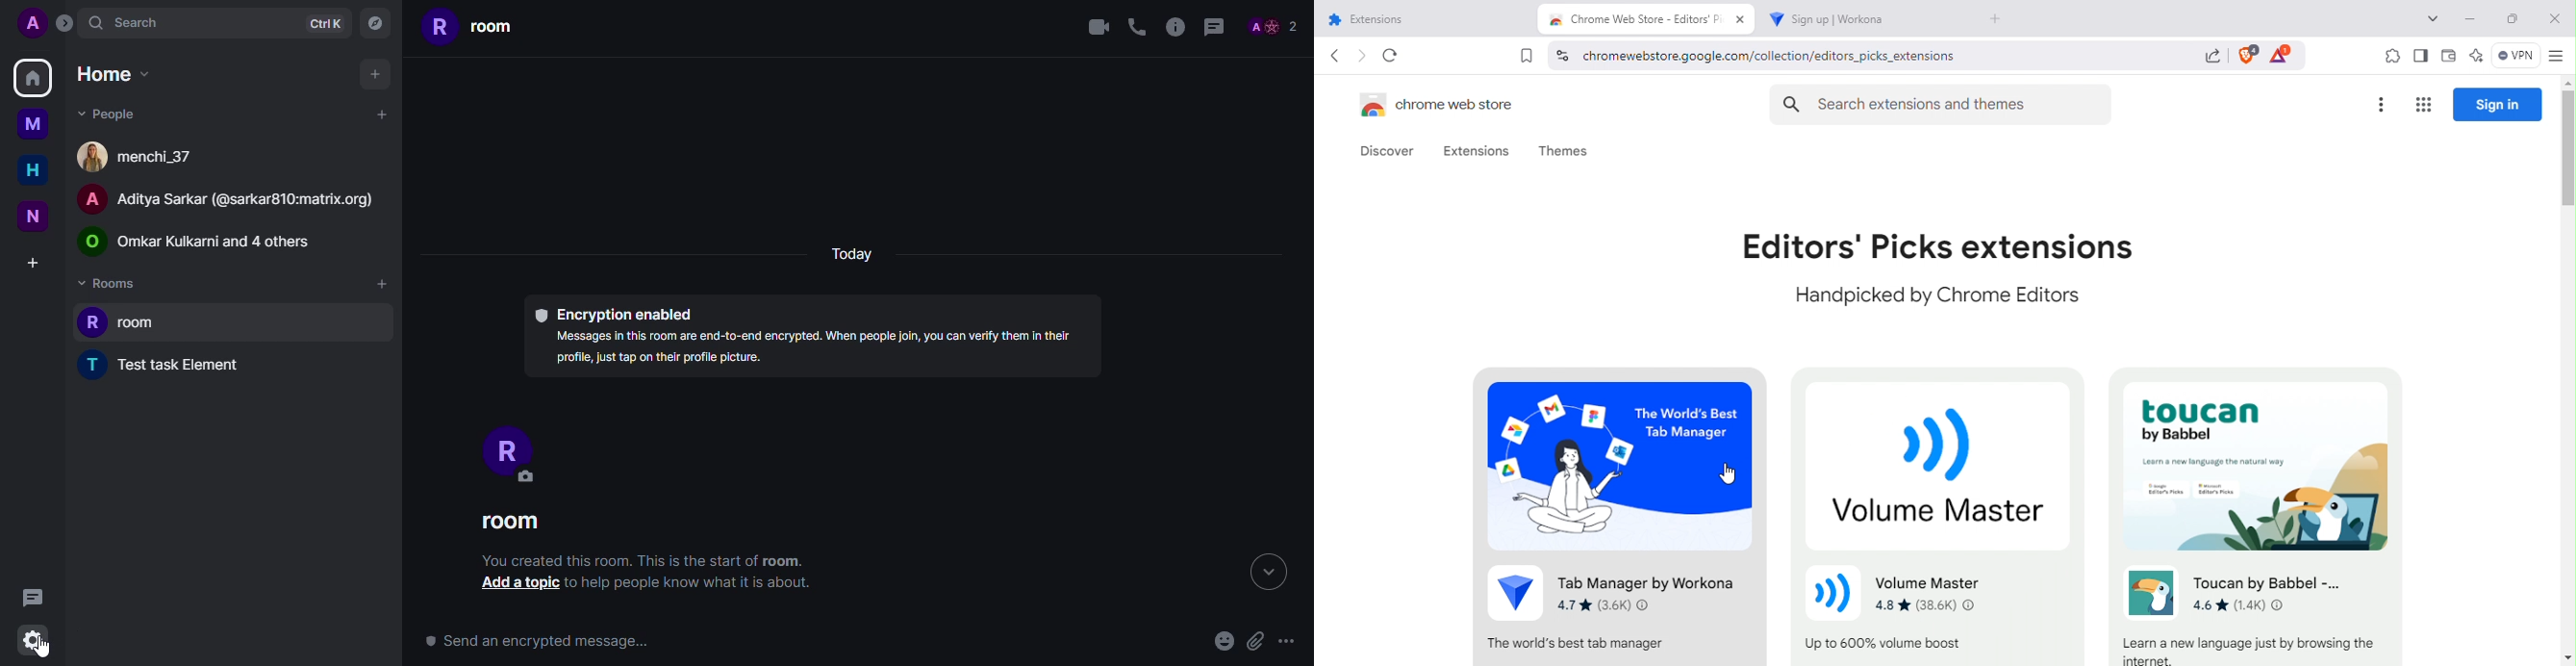  I want to click on to help people know what it is about., so click(697, 584).